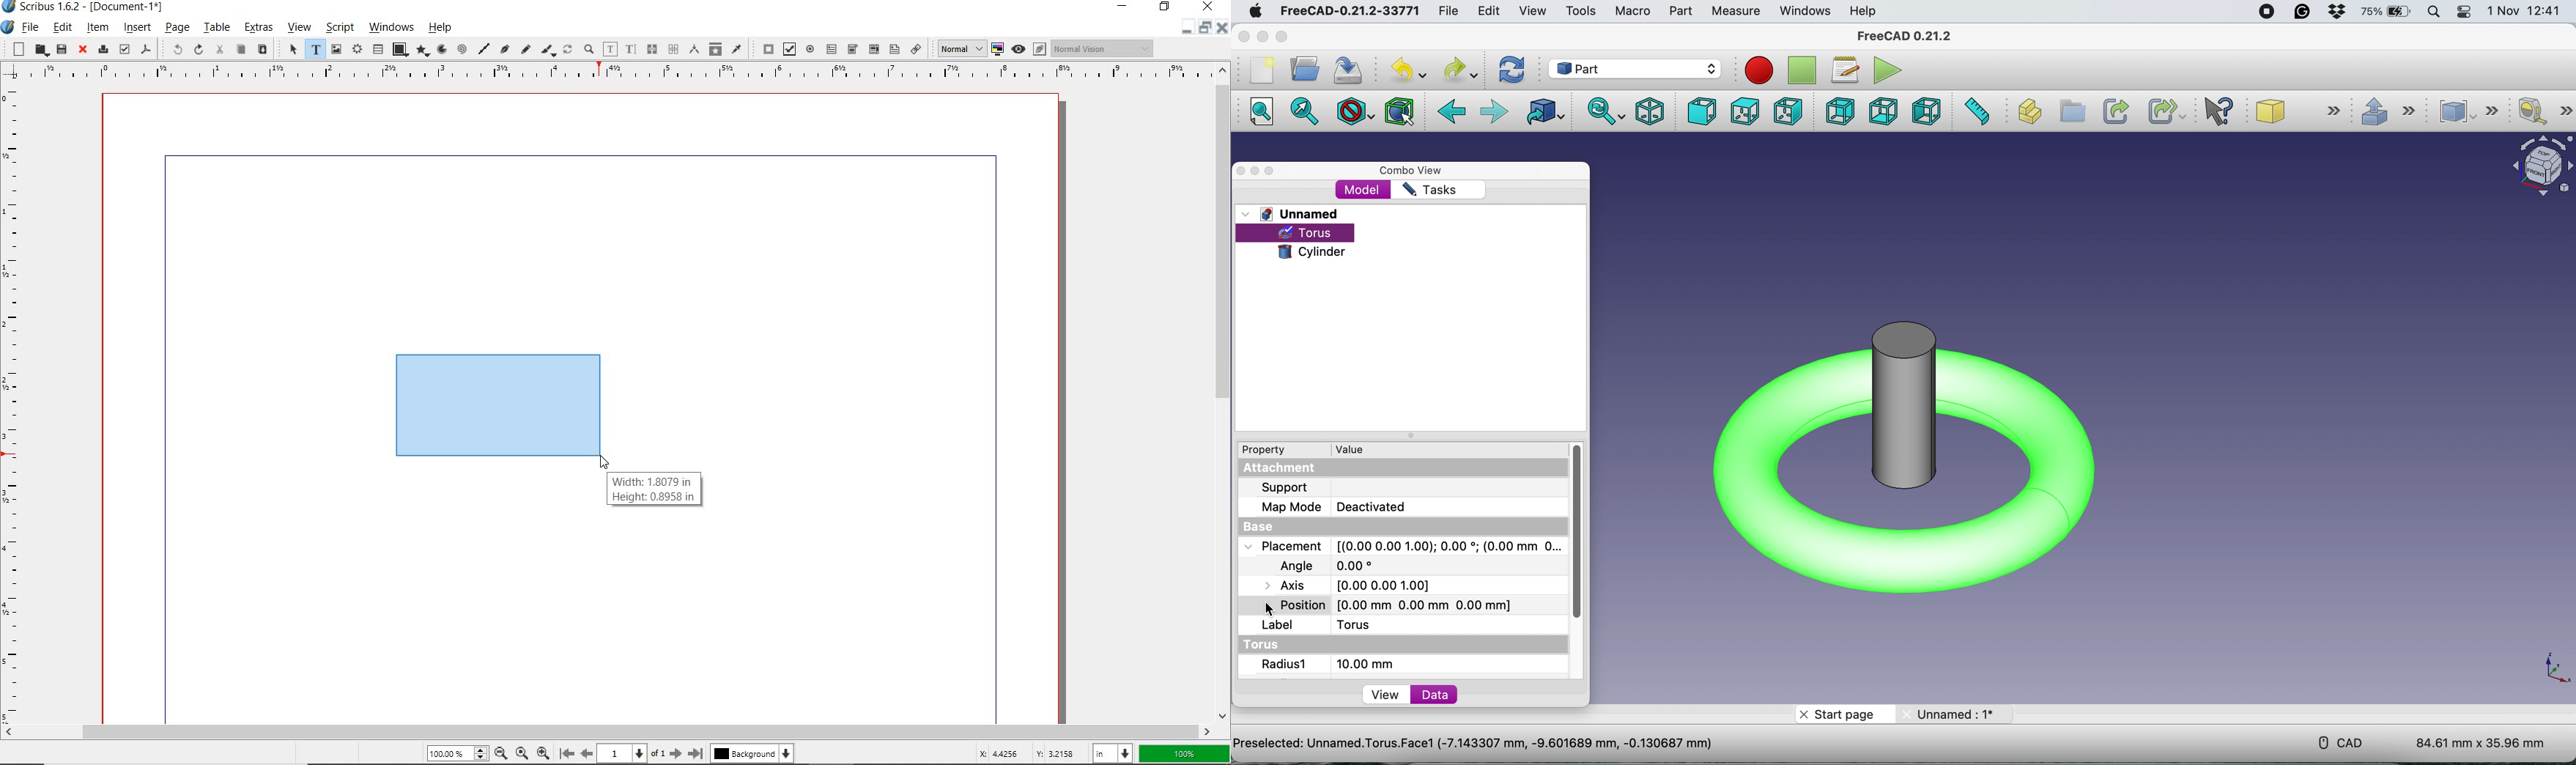 The height and width of the screenshot is (784, 2576). Describe the element at coordinates (2528, 12) in the screenshot. I see `1 nov 12.41` at that location.